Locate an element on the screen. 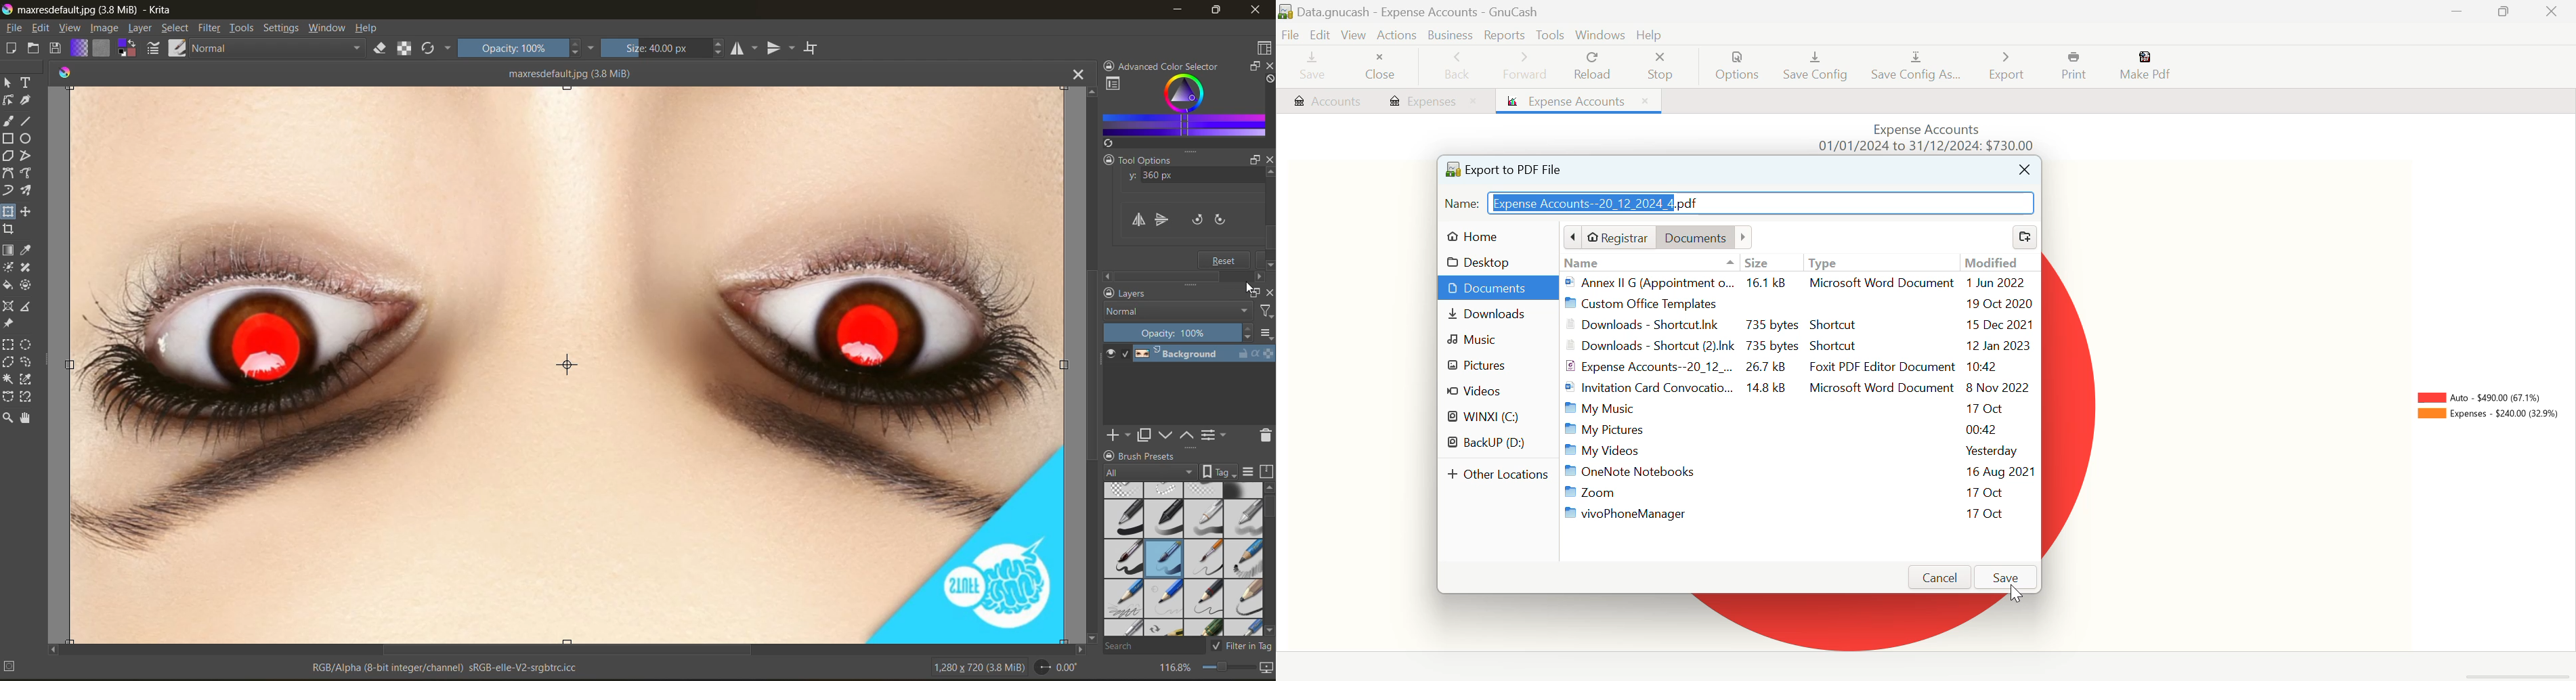 This screenshot has height=700, width=2576. vertical scroll bar is located at coordinates (1268, 517).